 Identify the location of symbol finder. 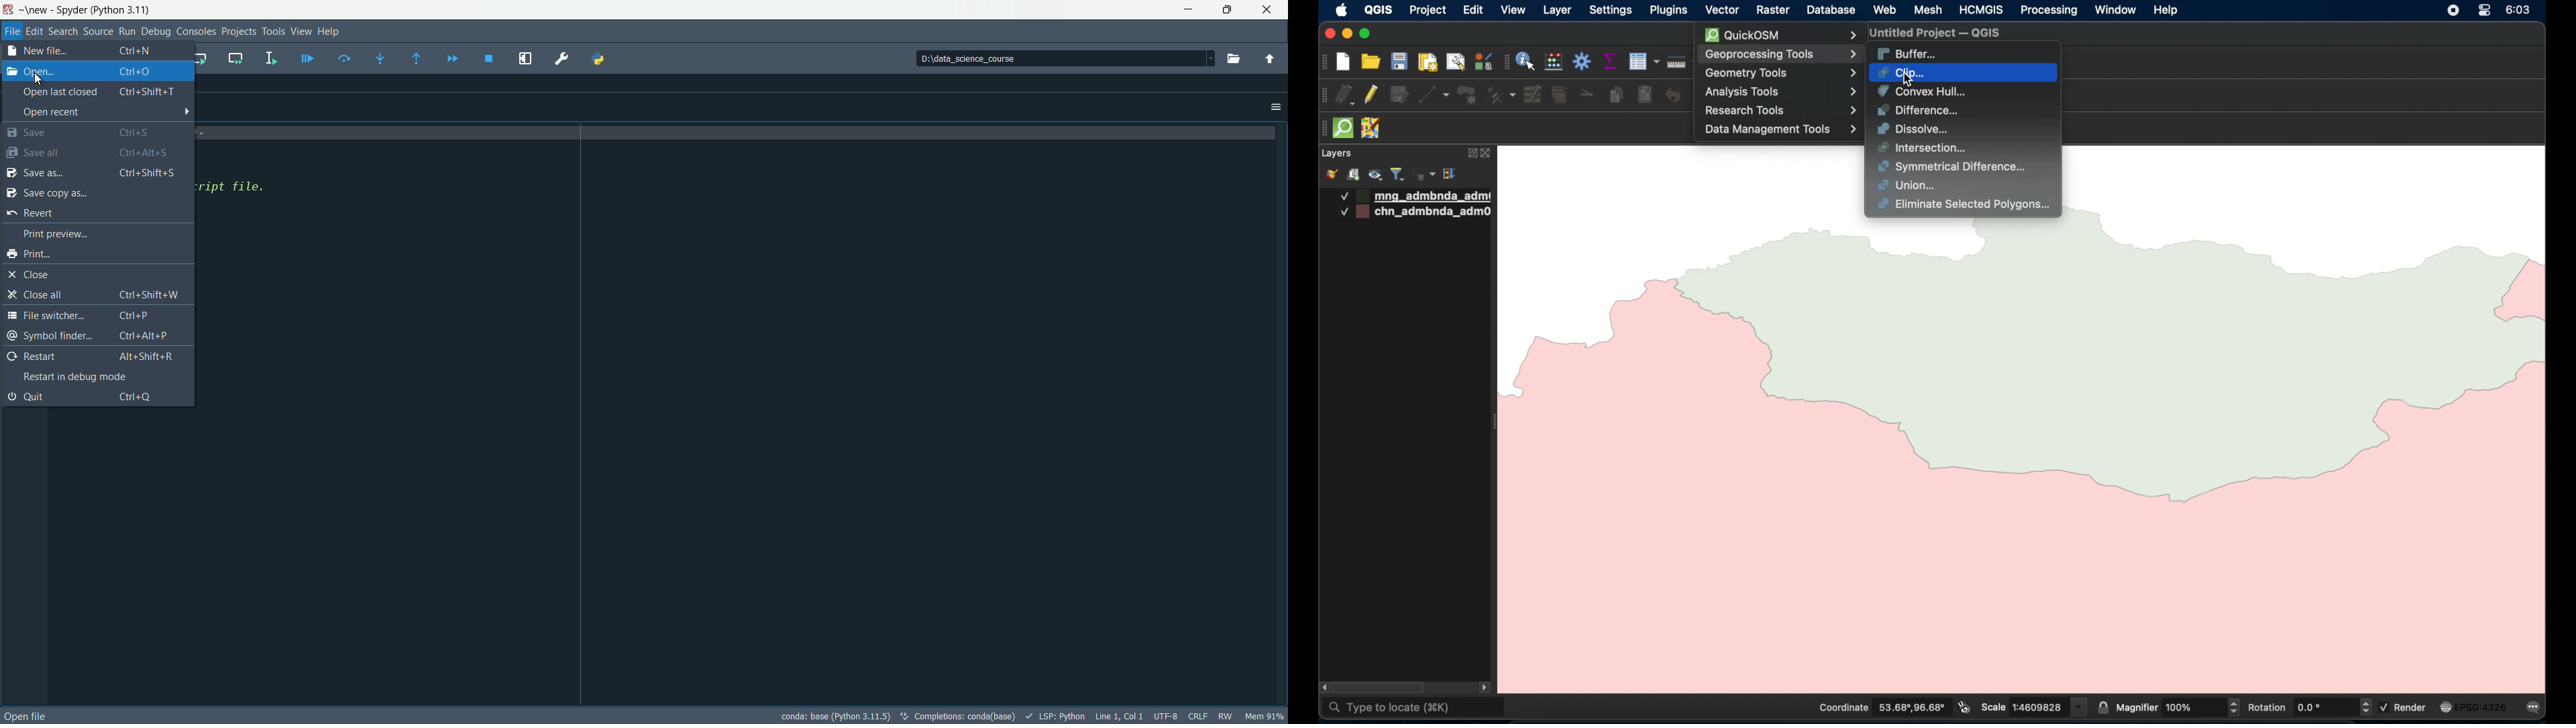
(93, 339).